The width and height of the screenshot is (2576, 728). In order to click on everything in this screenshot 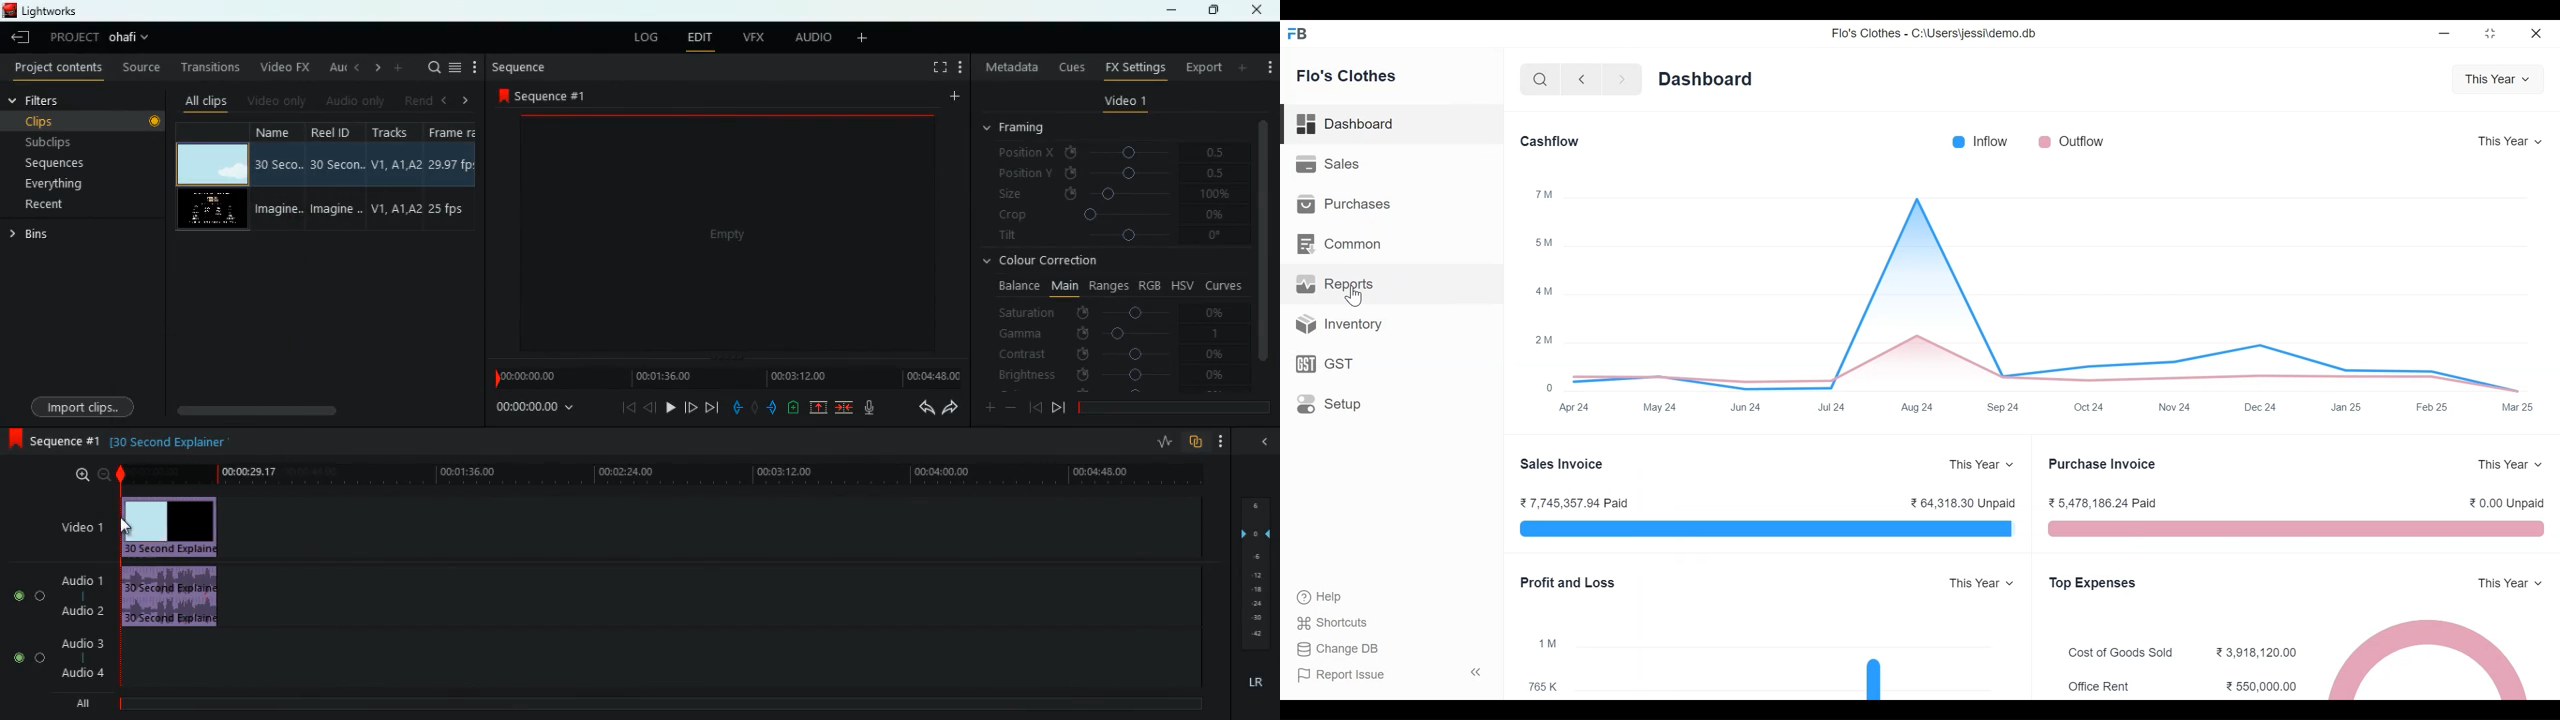, I will do `click(57, 186)`.